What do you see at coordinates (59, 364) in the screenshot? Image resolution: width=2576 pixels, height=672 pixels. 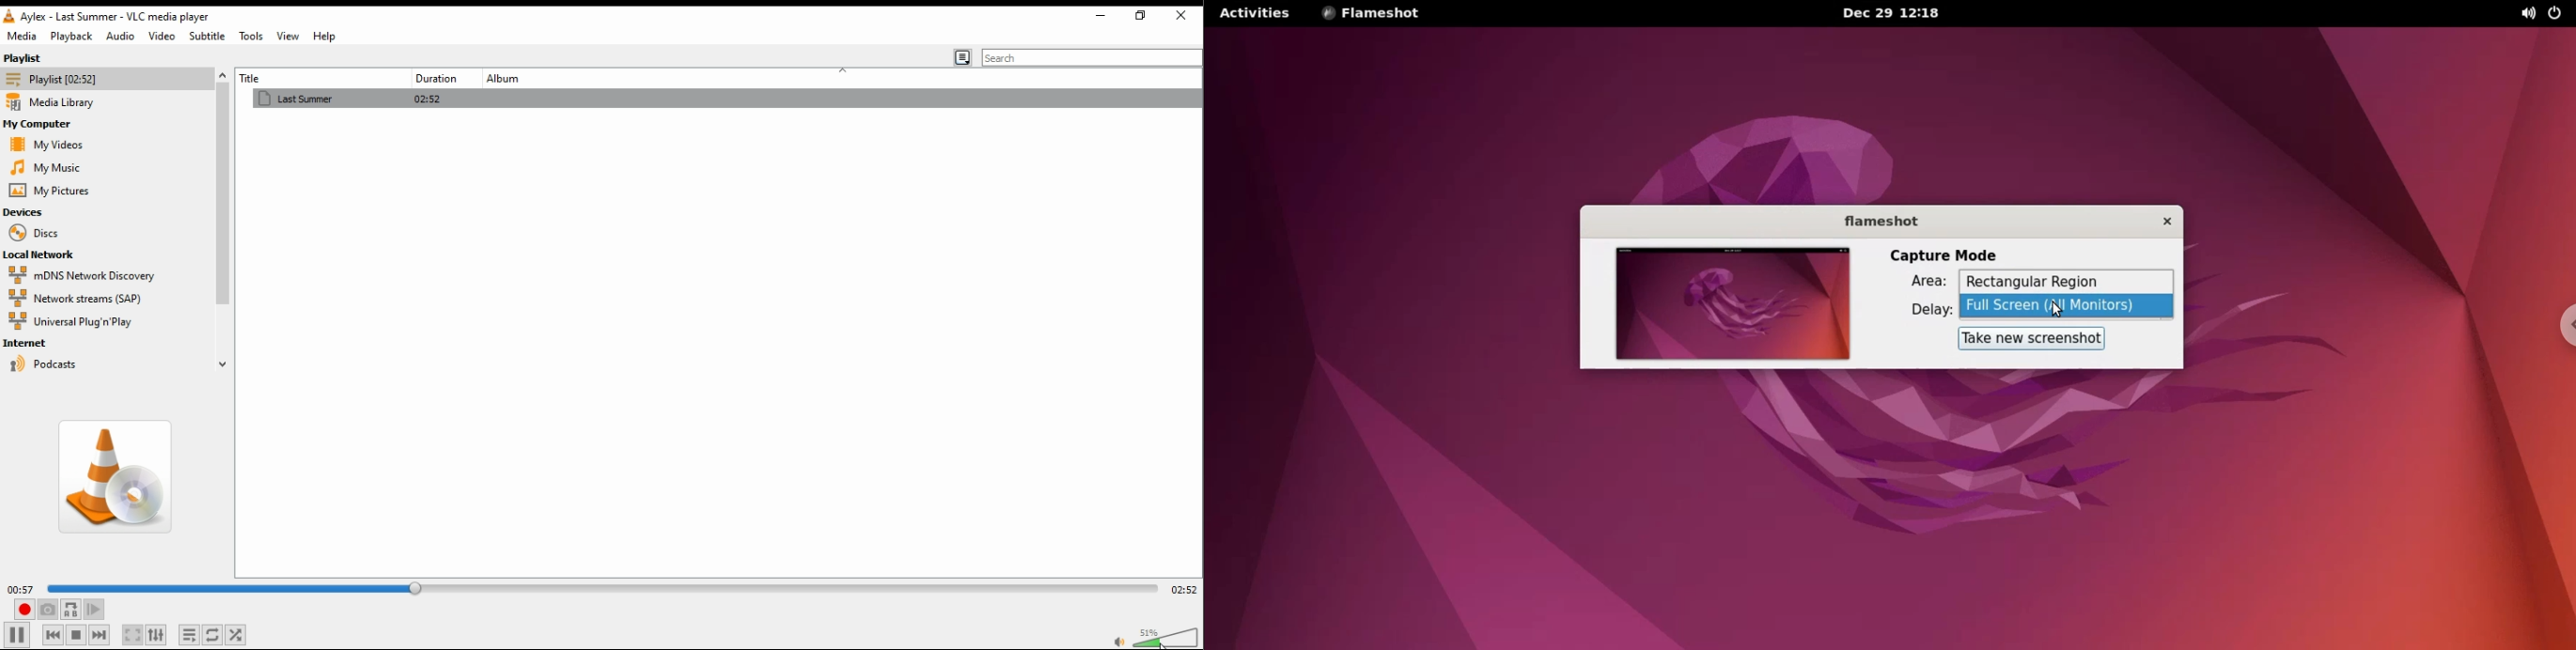 I see `podcasts` at bounding box center [59, 364].